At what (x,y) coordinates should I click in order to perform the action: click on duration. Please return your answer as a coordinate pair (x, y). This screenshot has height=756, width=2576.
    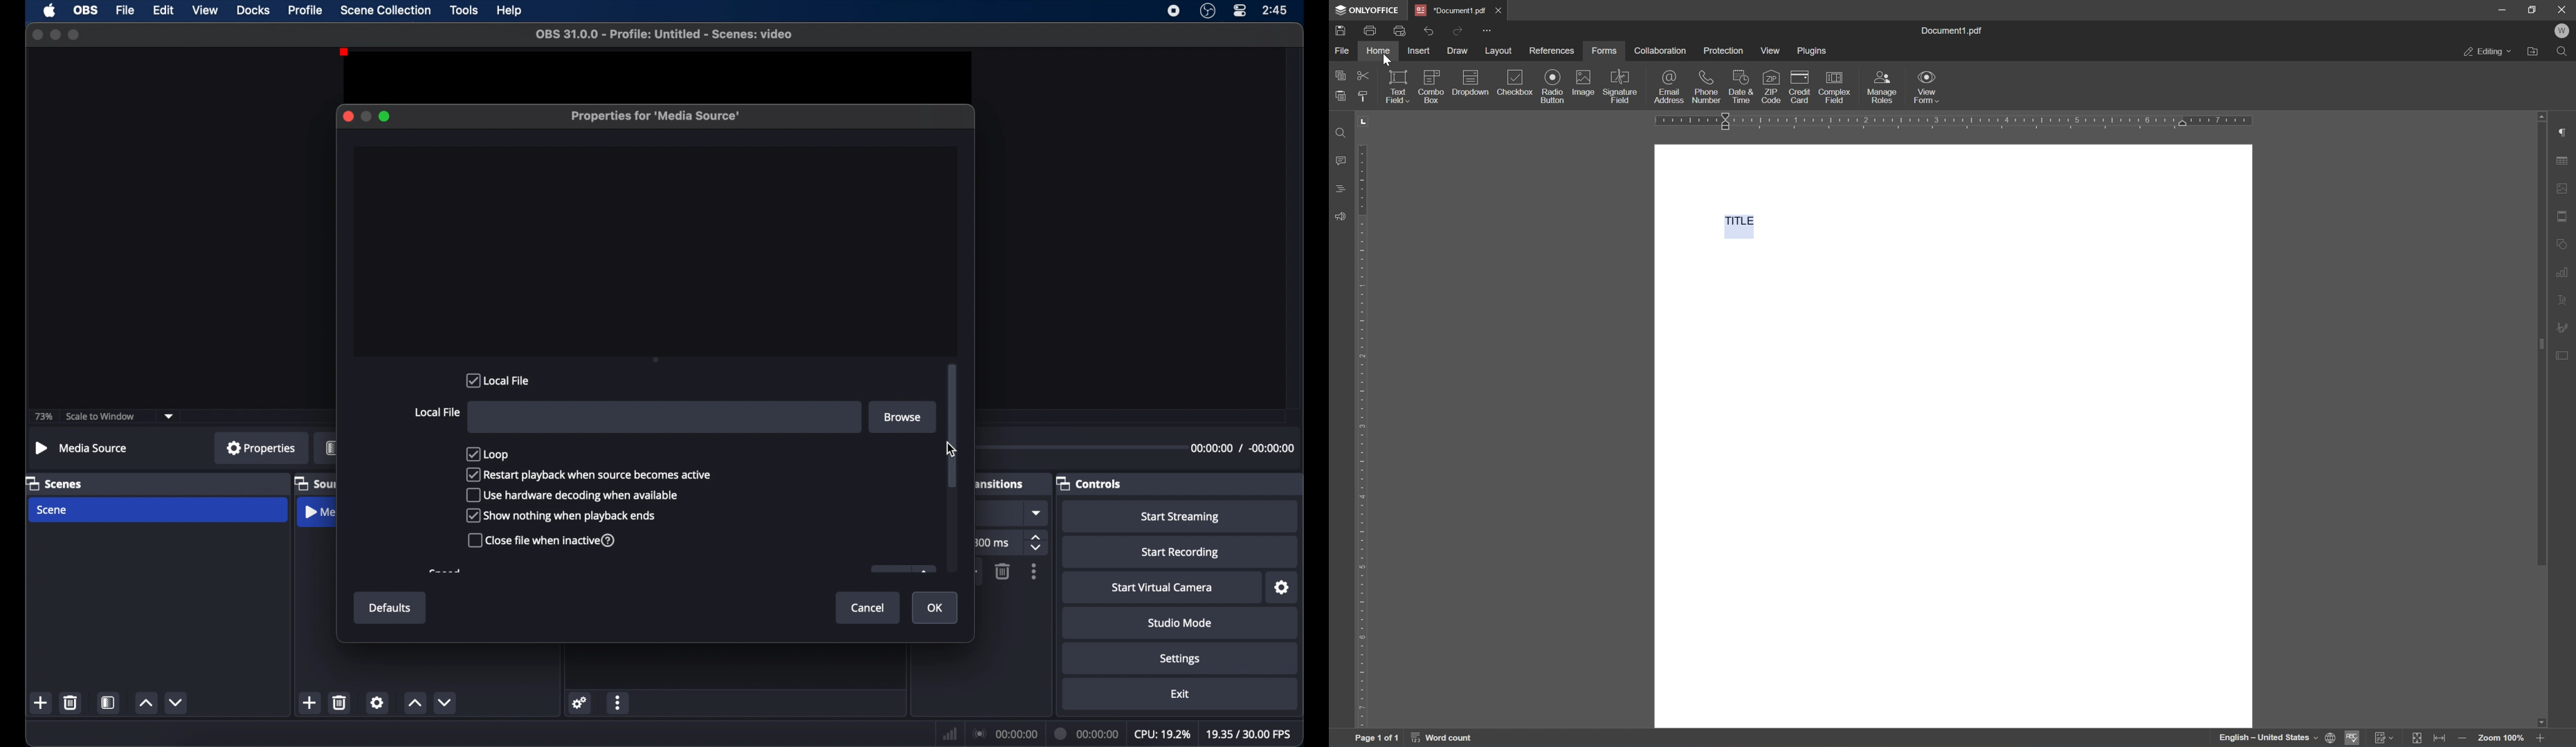
    Looking at the image, I should click on (1087, 733).